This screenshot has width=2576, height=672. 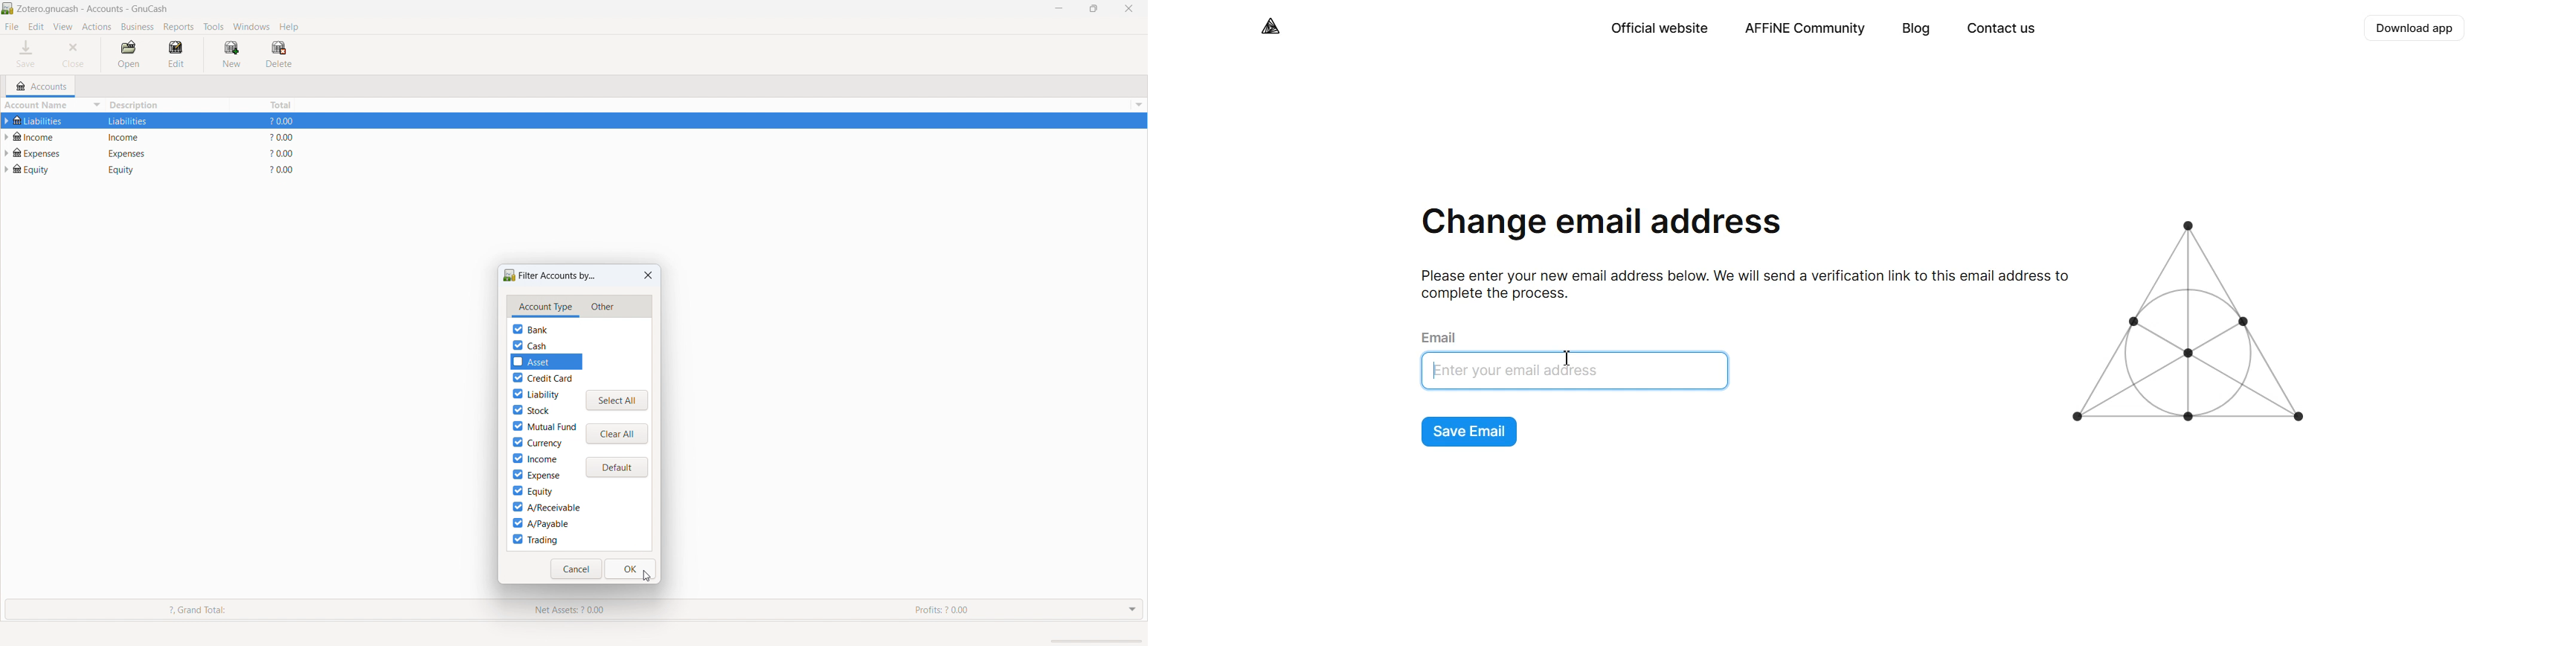 I want to click on close, so click(x=649, y=275).